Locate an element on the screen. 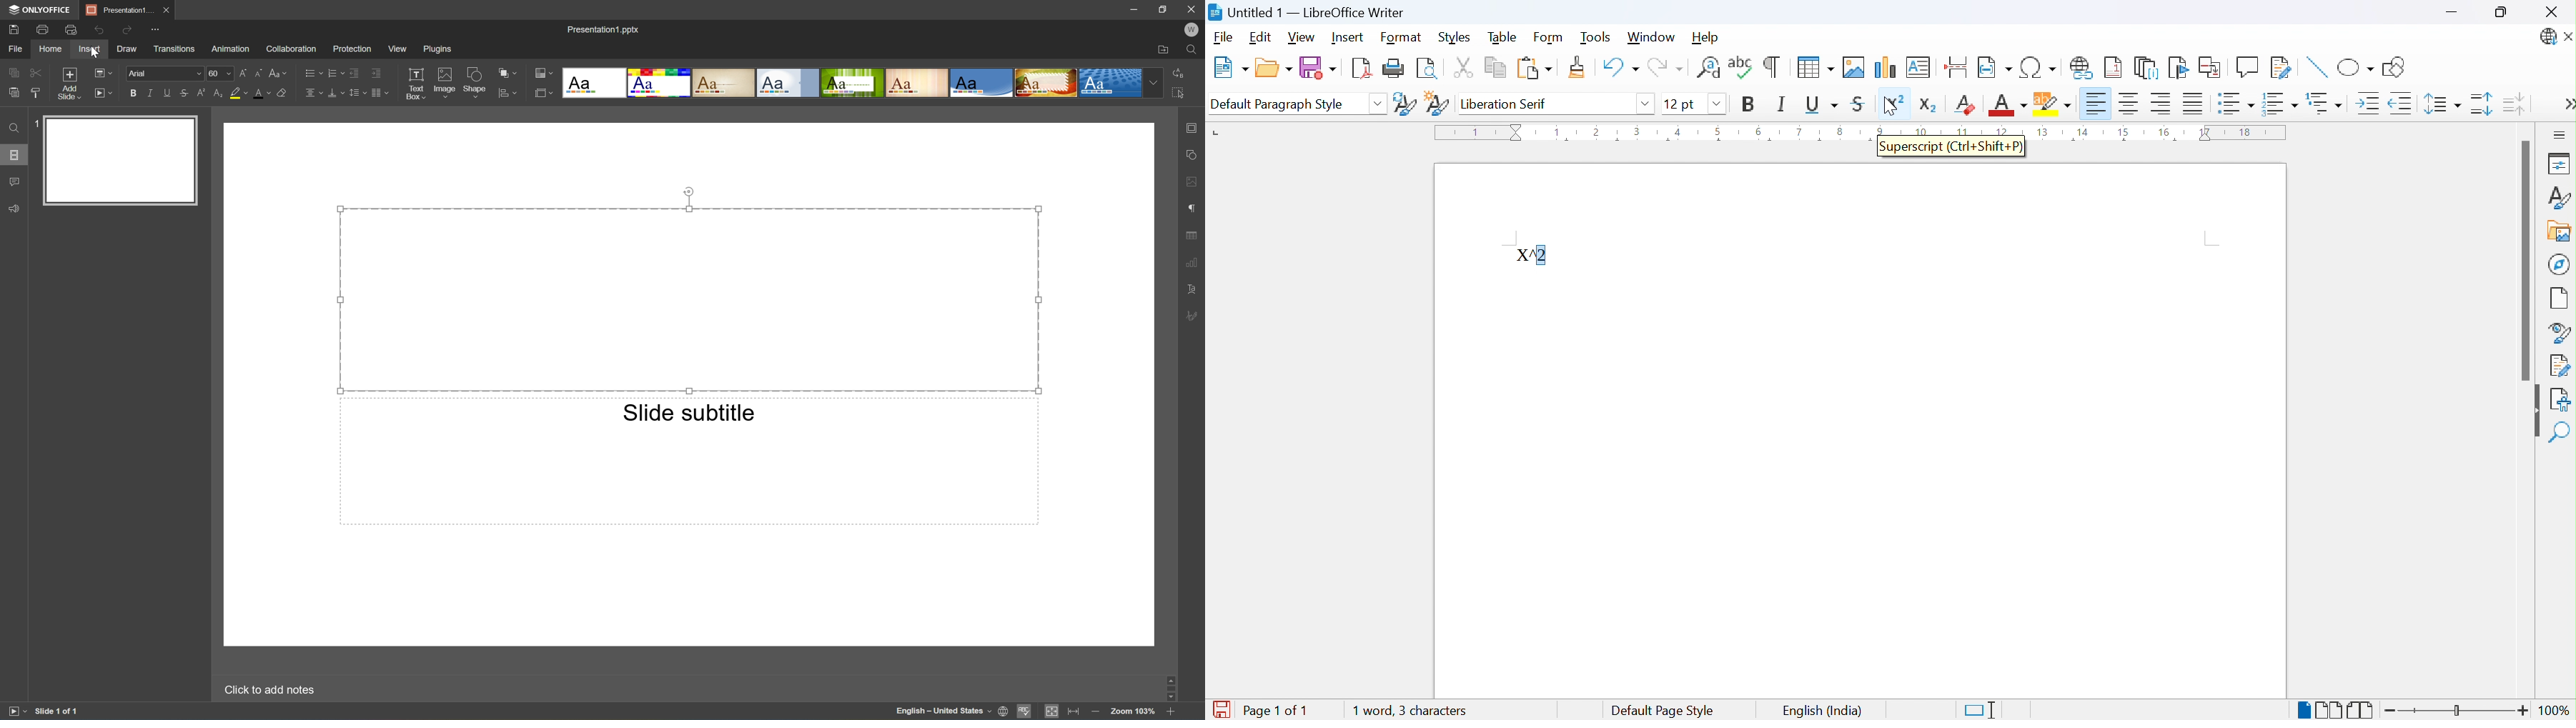 The width and height of the screenshot is (2576, 728). Page is located at coordinates (2559, 299).